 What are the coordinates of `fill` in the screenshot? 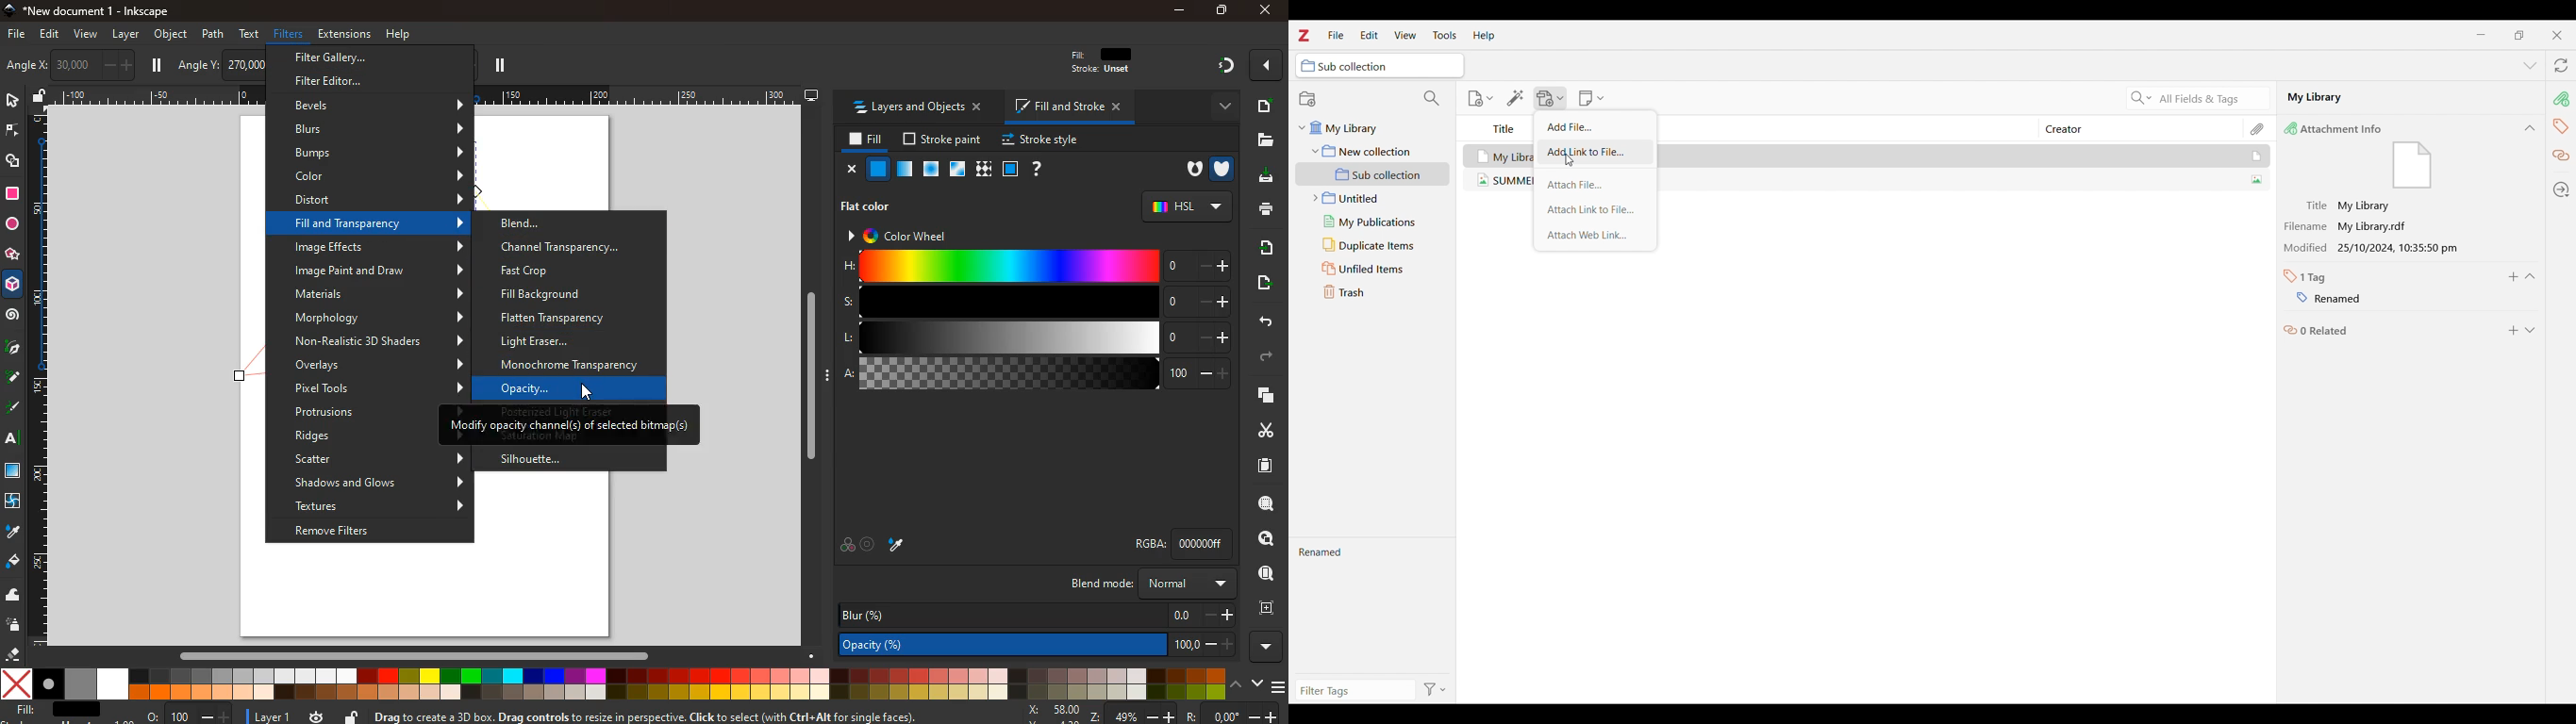 It's located at (863, 140).